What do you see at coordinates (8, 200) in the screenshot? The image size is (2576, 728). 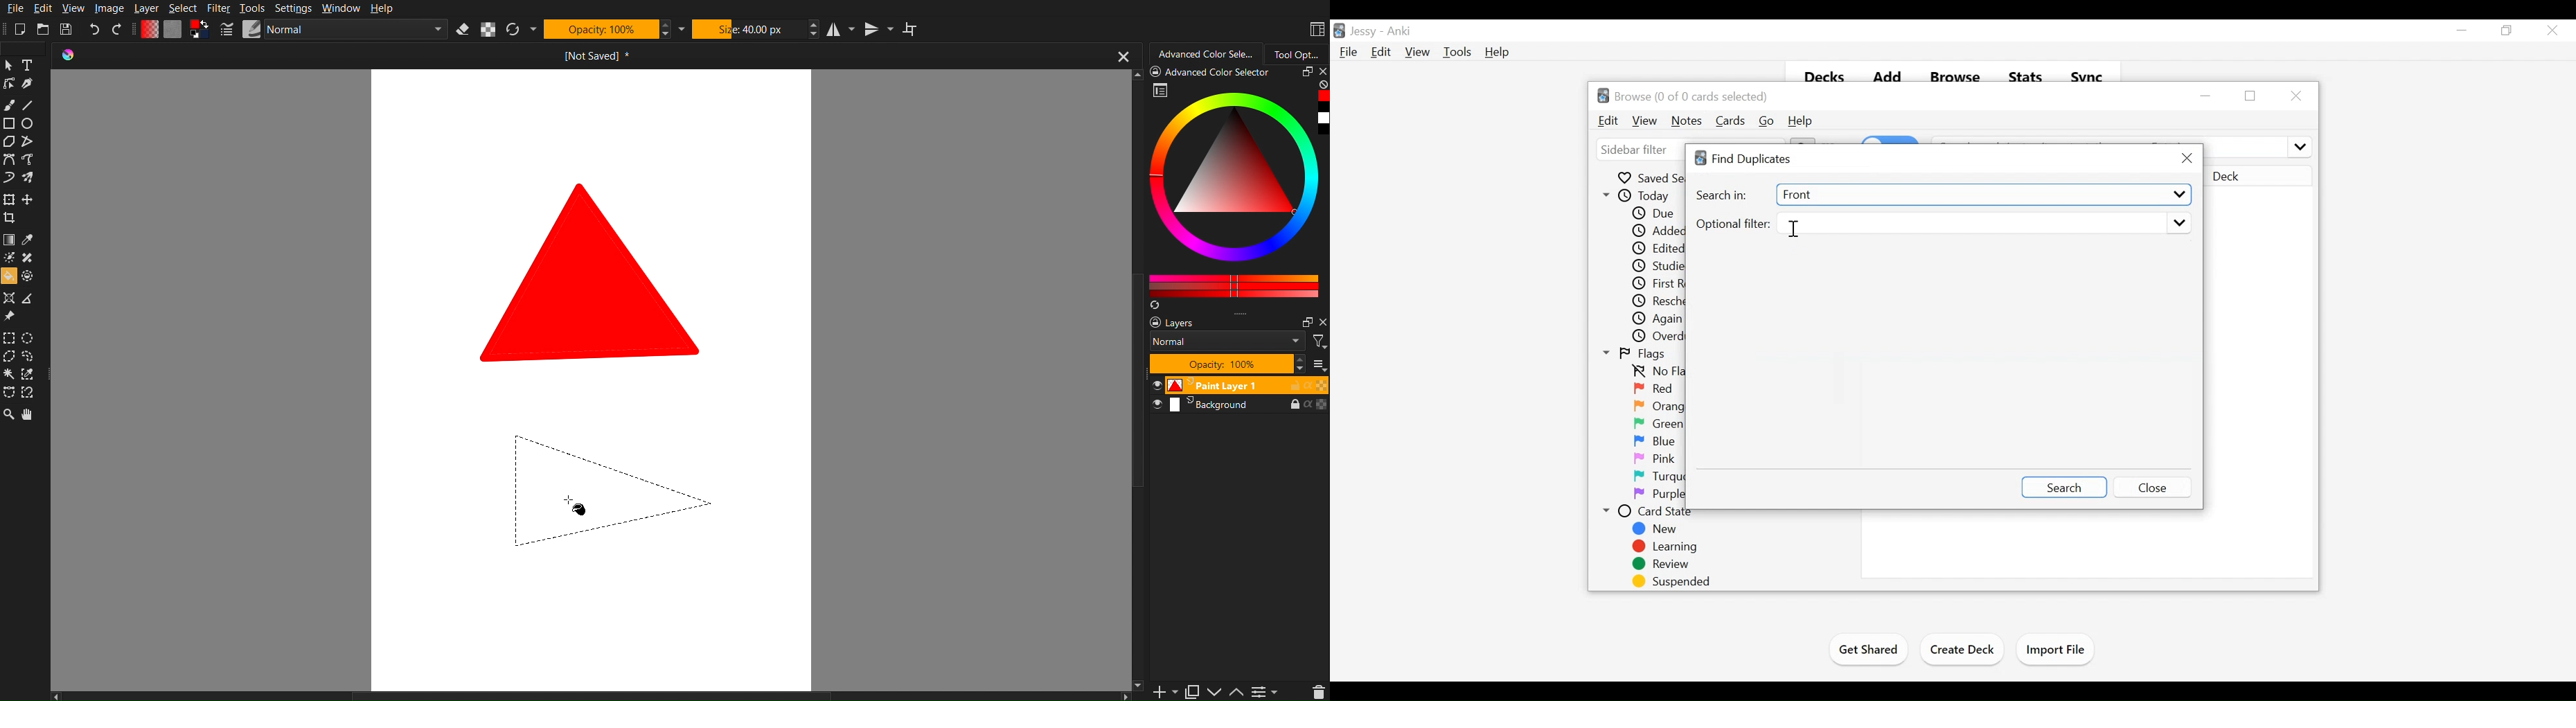 I see `Square` at bounding box center [8, 200].